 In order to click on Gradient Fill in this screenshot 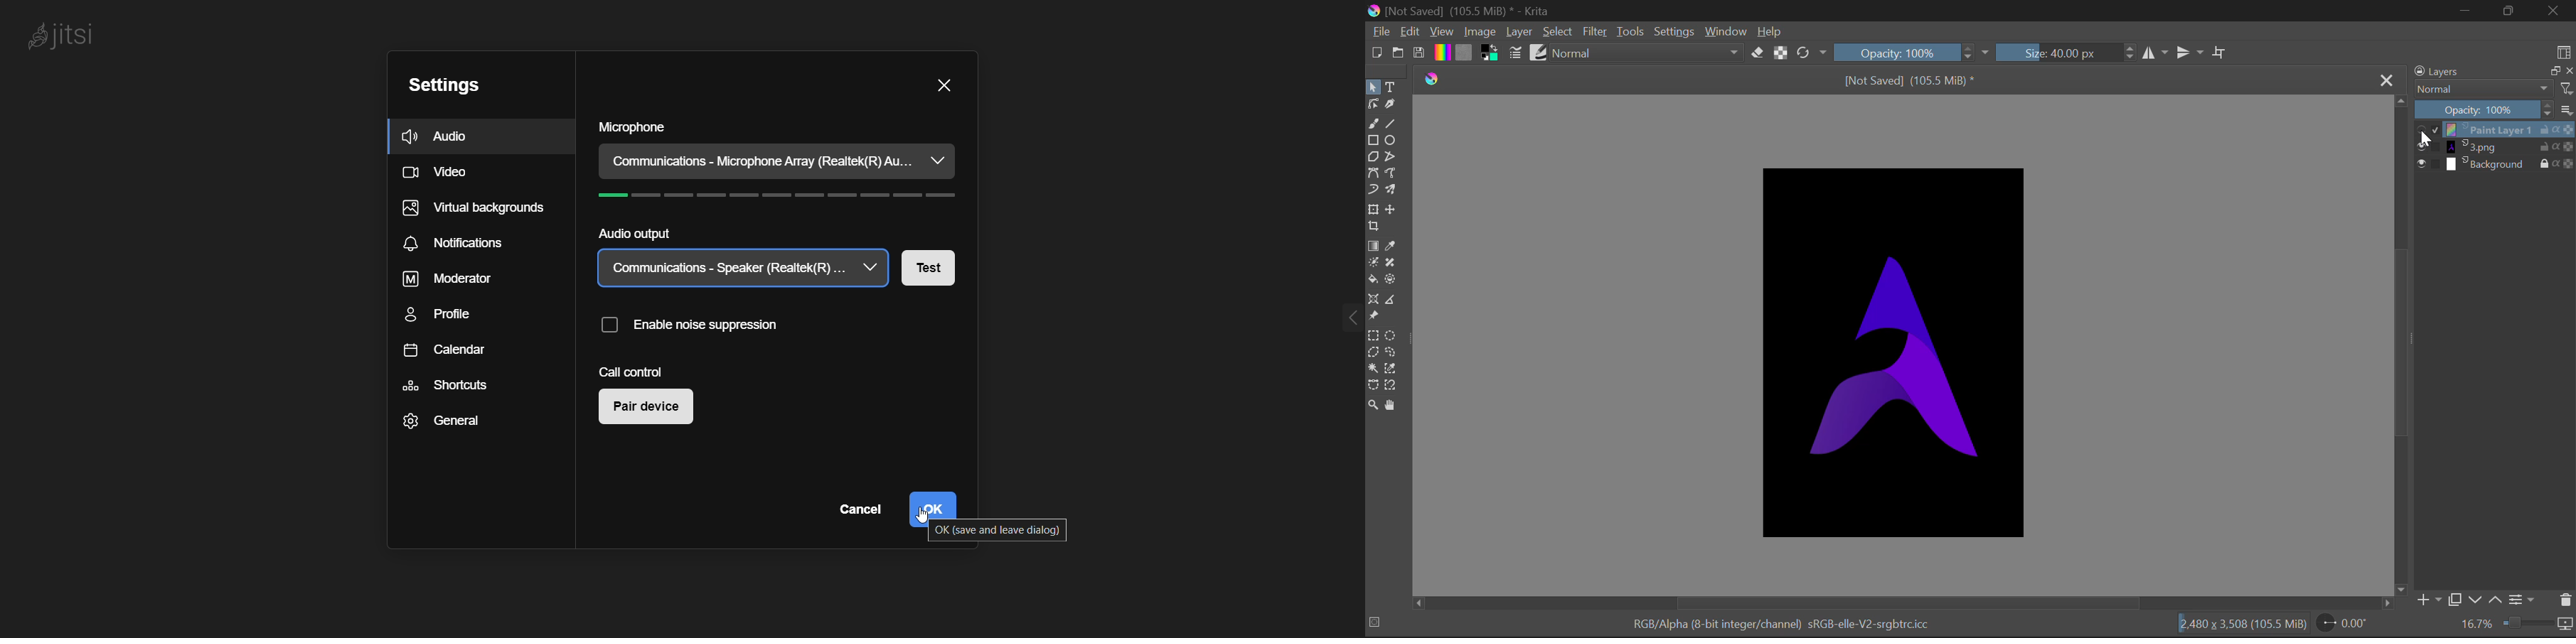, I will do `click(1374, 246)`.